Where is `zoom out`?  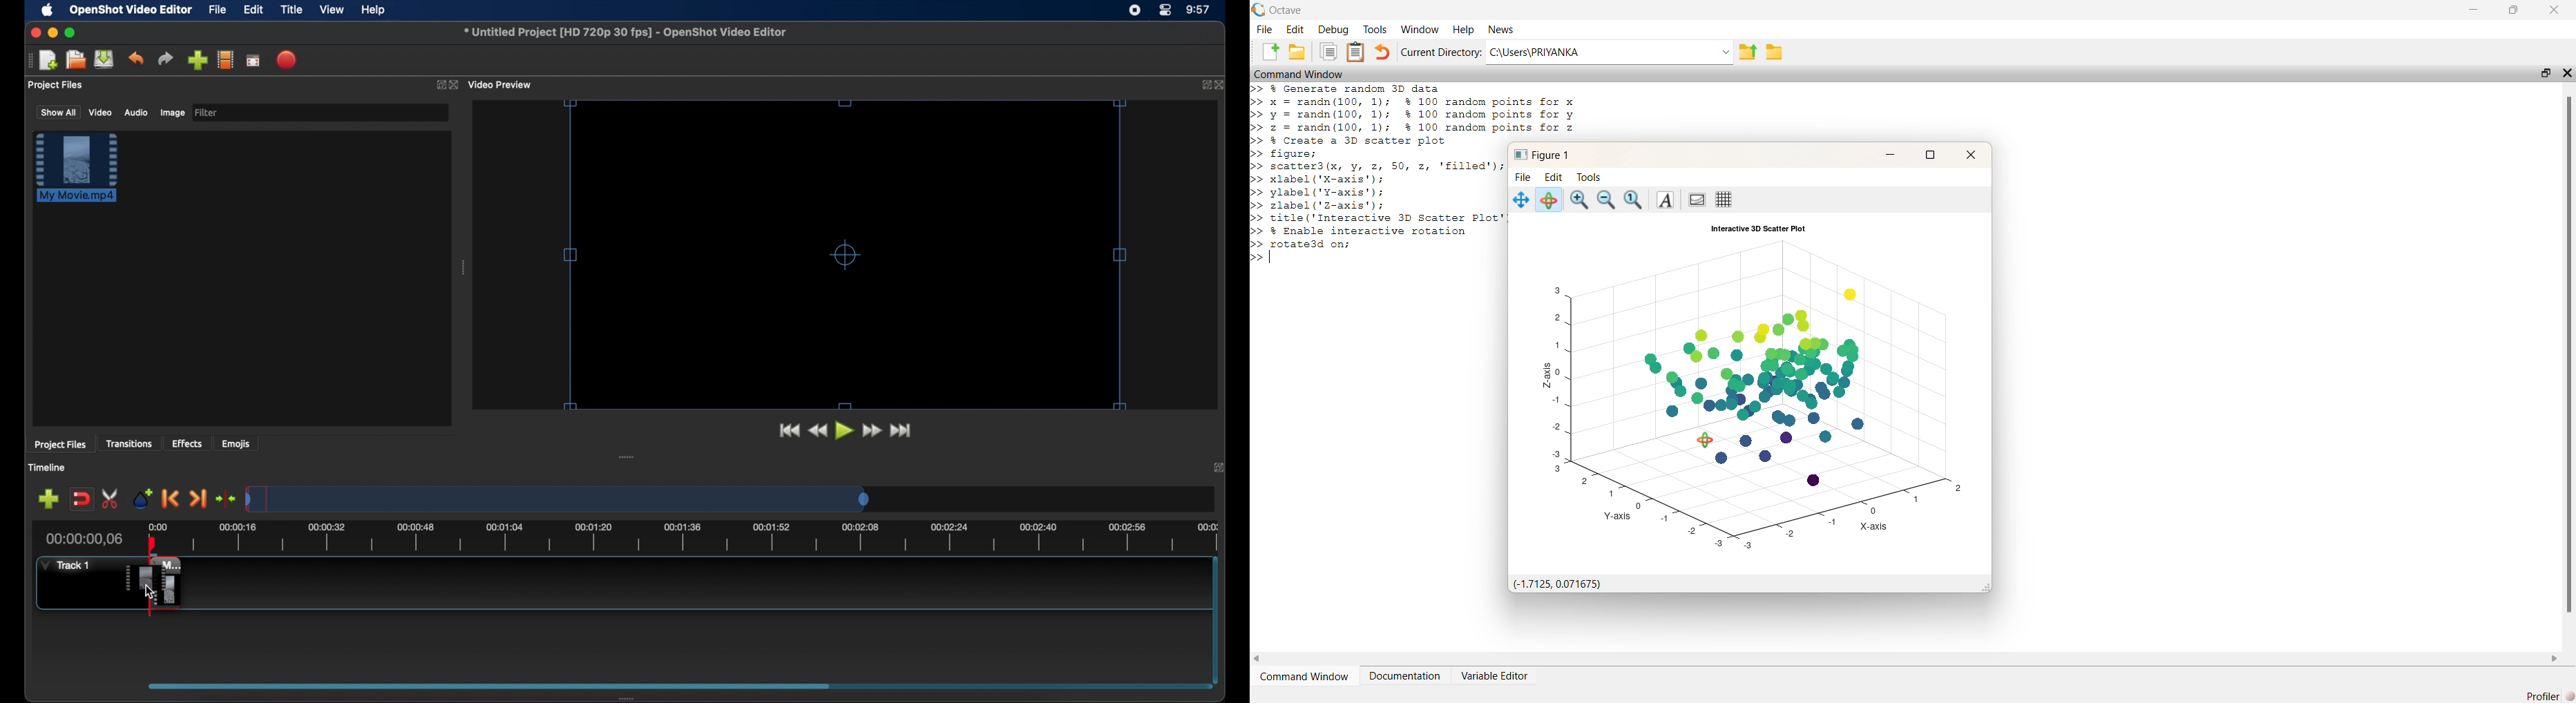
zoom out is located at coordinates (1607, 201).